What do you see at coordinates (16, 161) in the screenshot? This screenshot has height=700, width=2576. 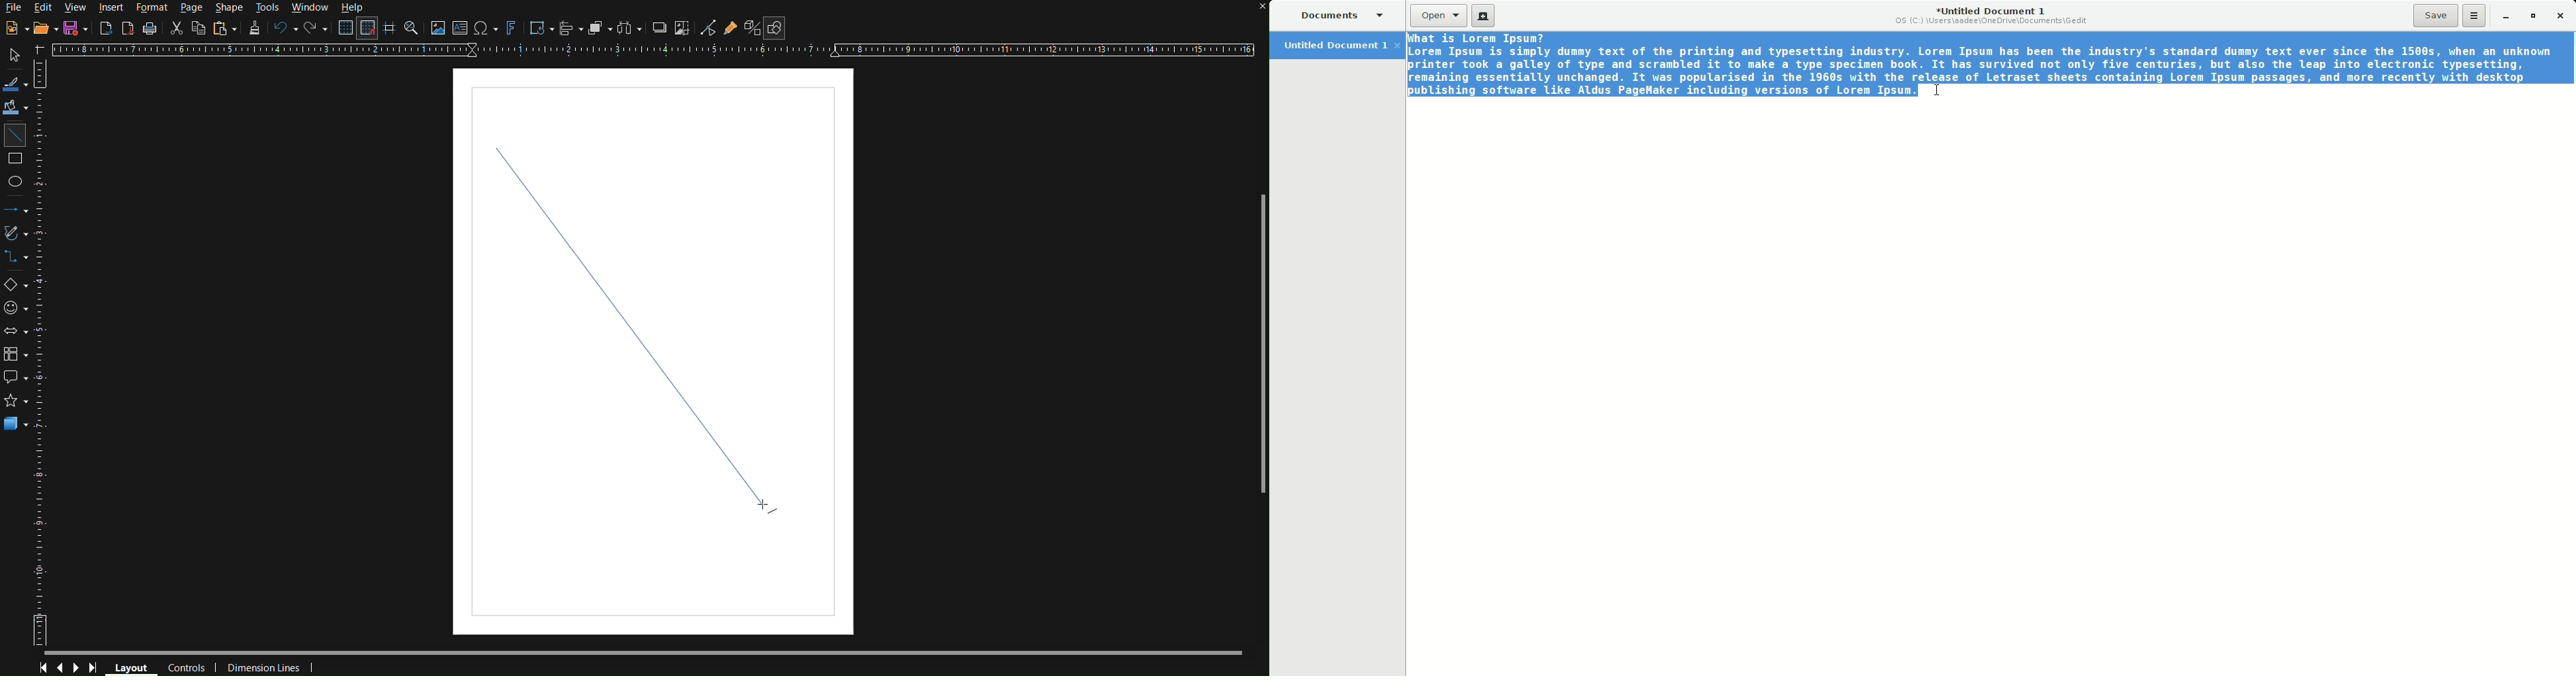 I see `Square` at bounding box center [16, 161].